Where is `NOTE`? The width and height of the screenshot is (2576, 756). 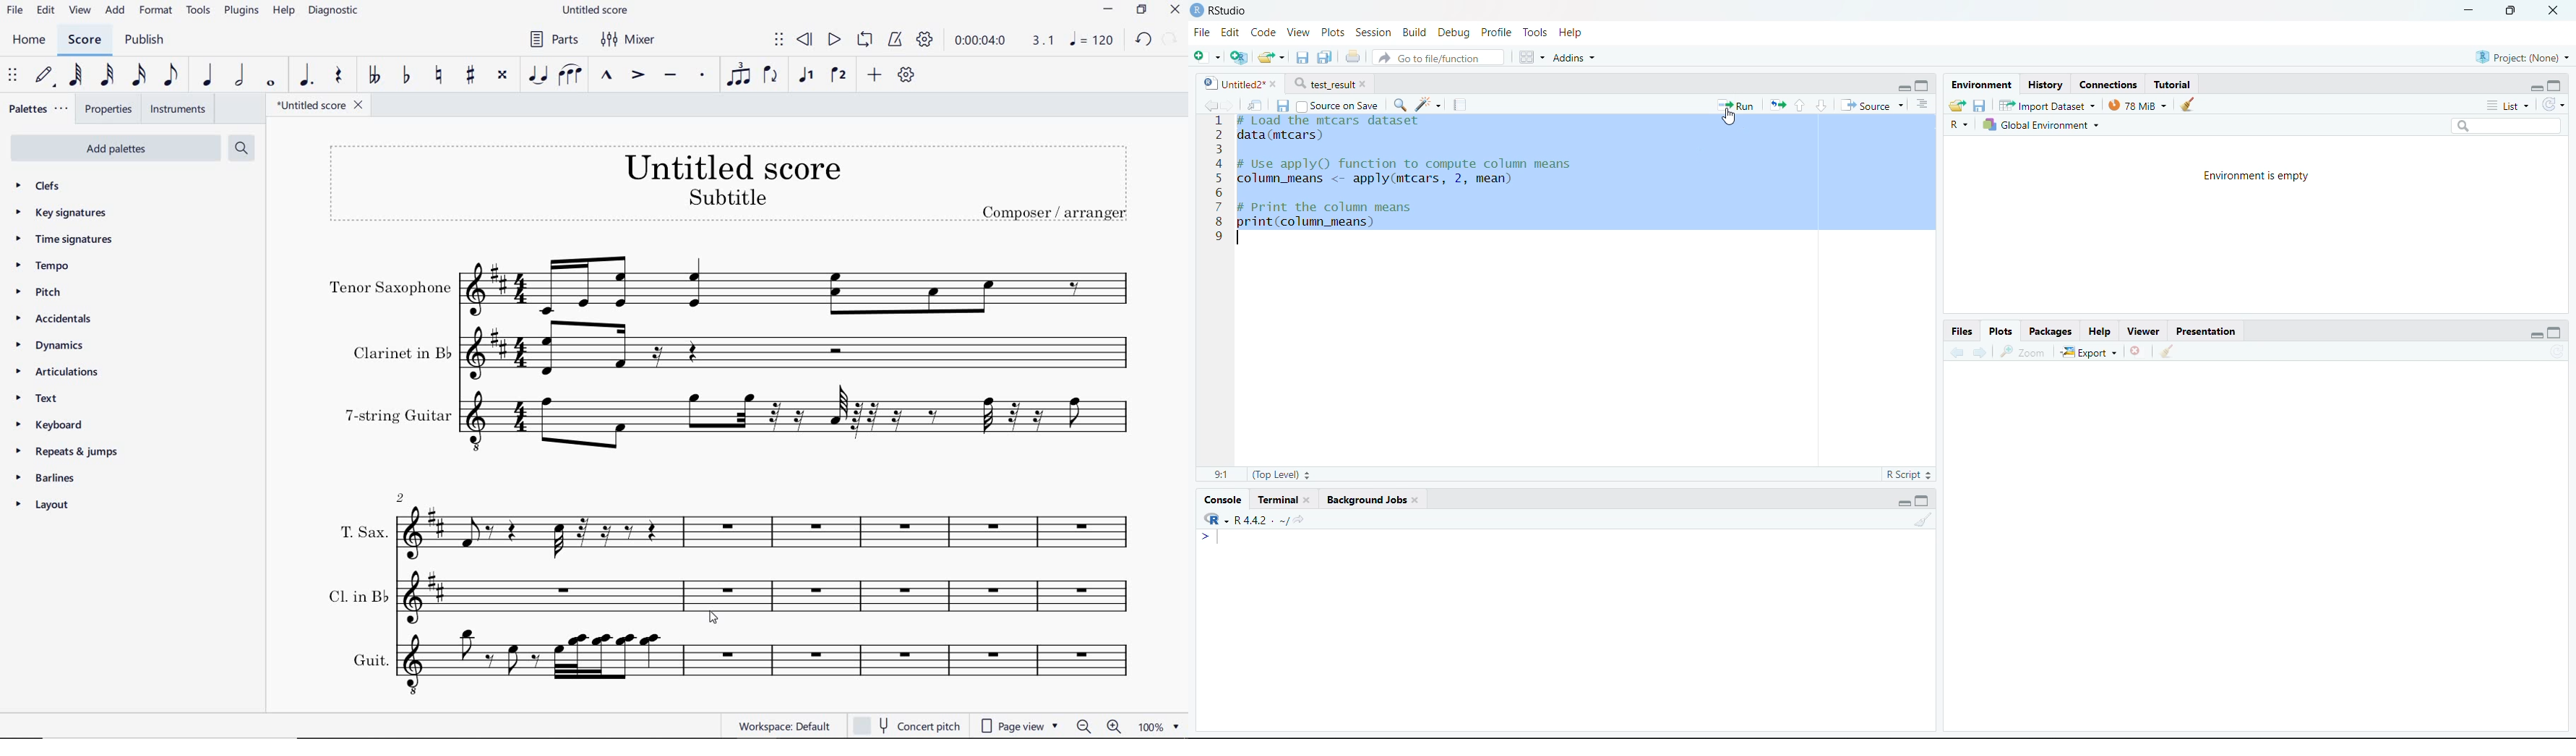 NOTE is located at coordinates (1092, 39).